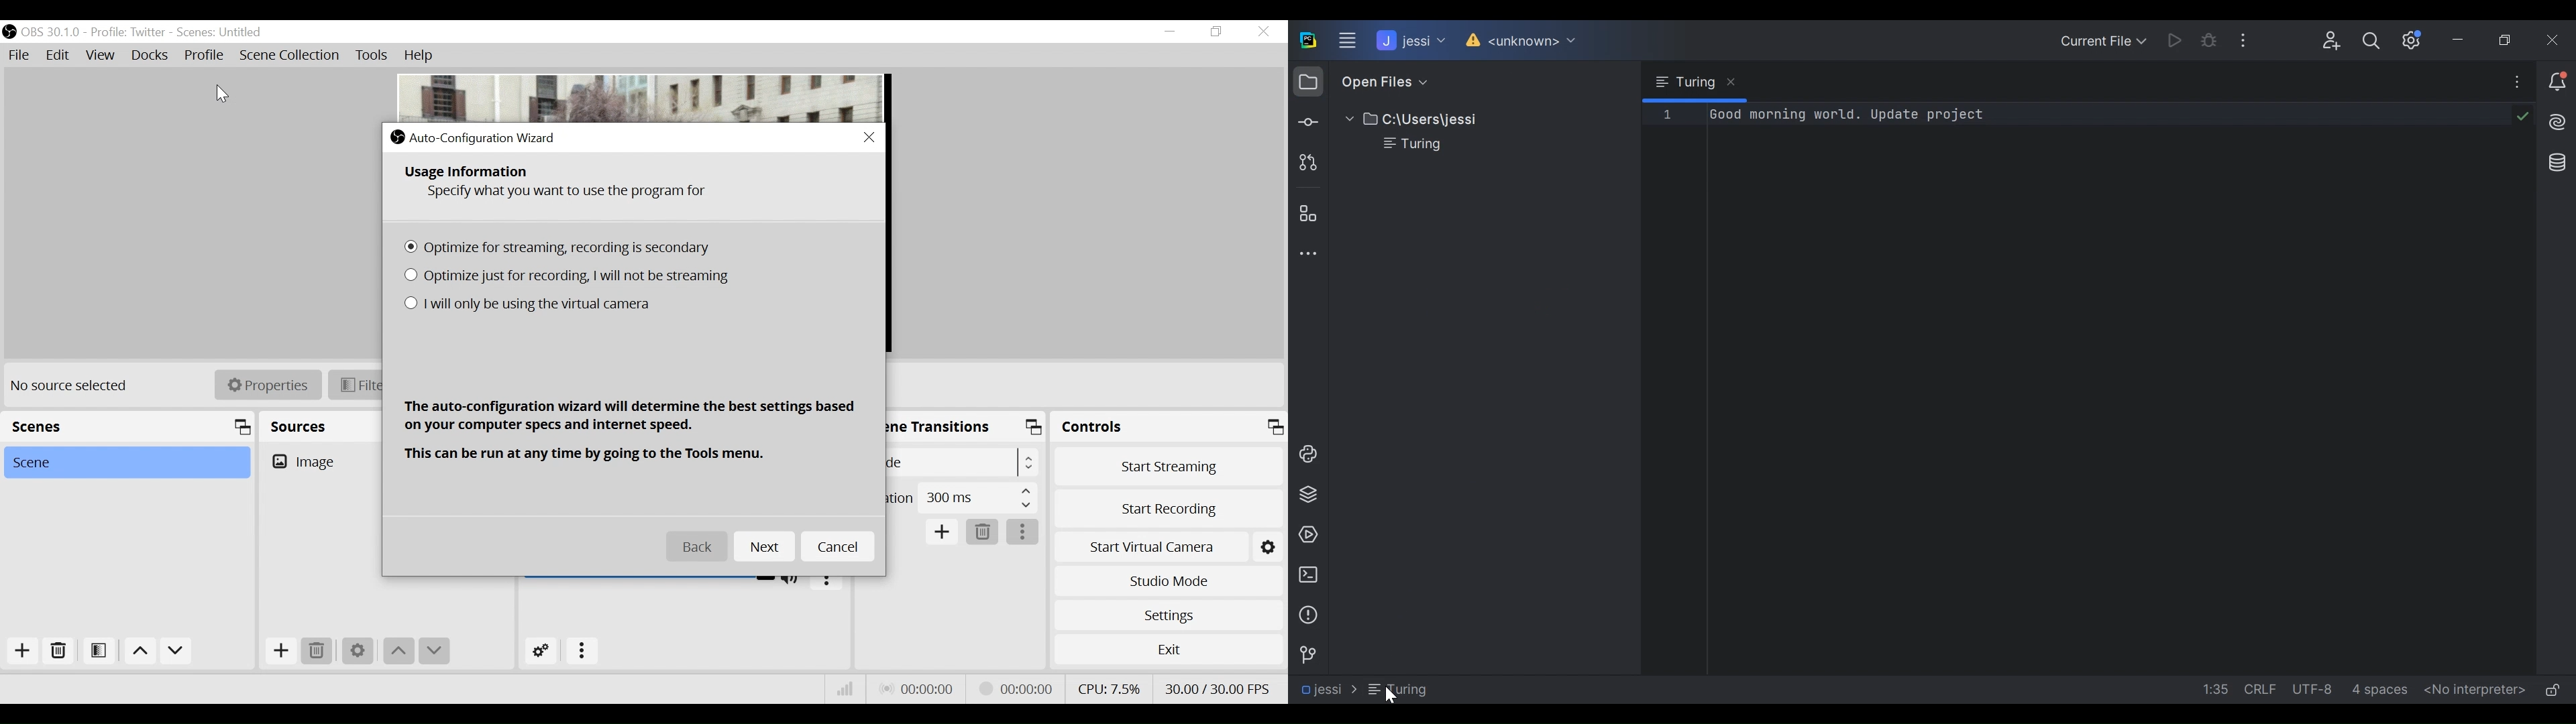 The width and height of the screenshot is (2576, 728). Describe the element at coordinates (961, 497) in the screenshot. I see `Select Duration` at that location.